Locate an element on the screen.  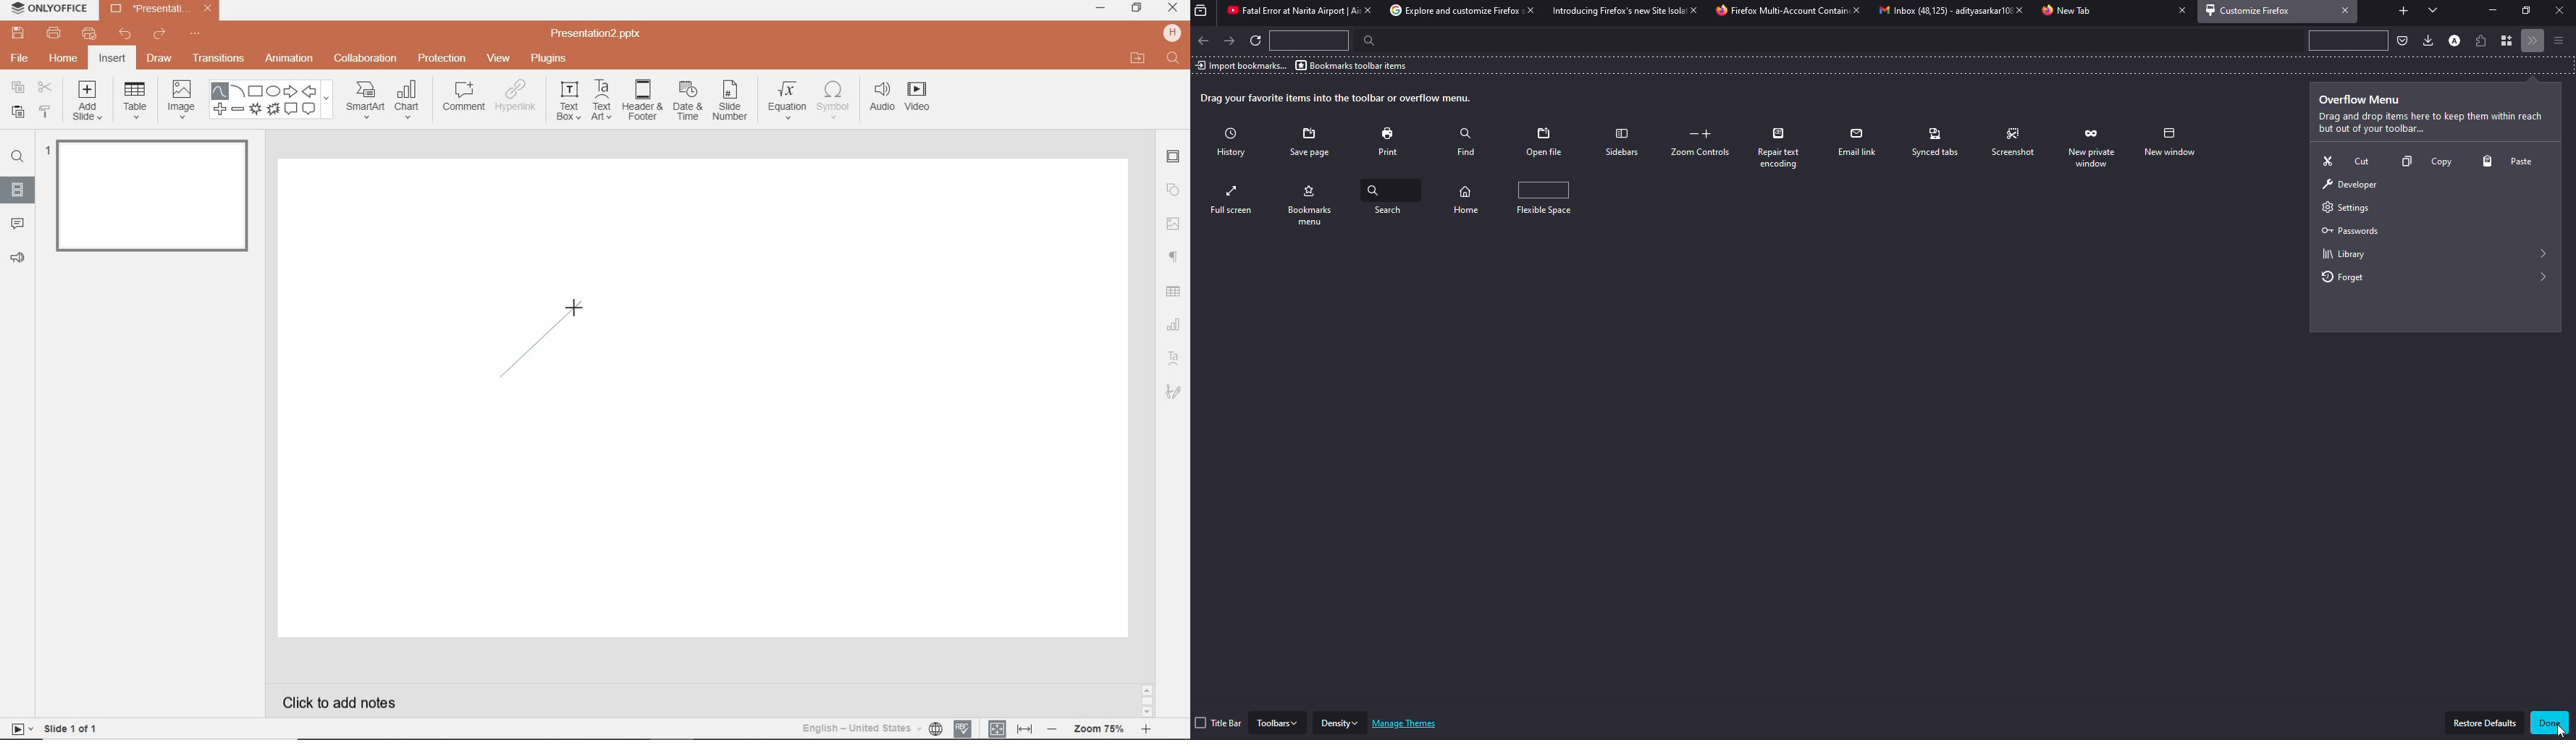
TRANSITIONS is located at coordinates (220, 60).